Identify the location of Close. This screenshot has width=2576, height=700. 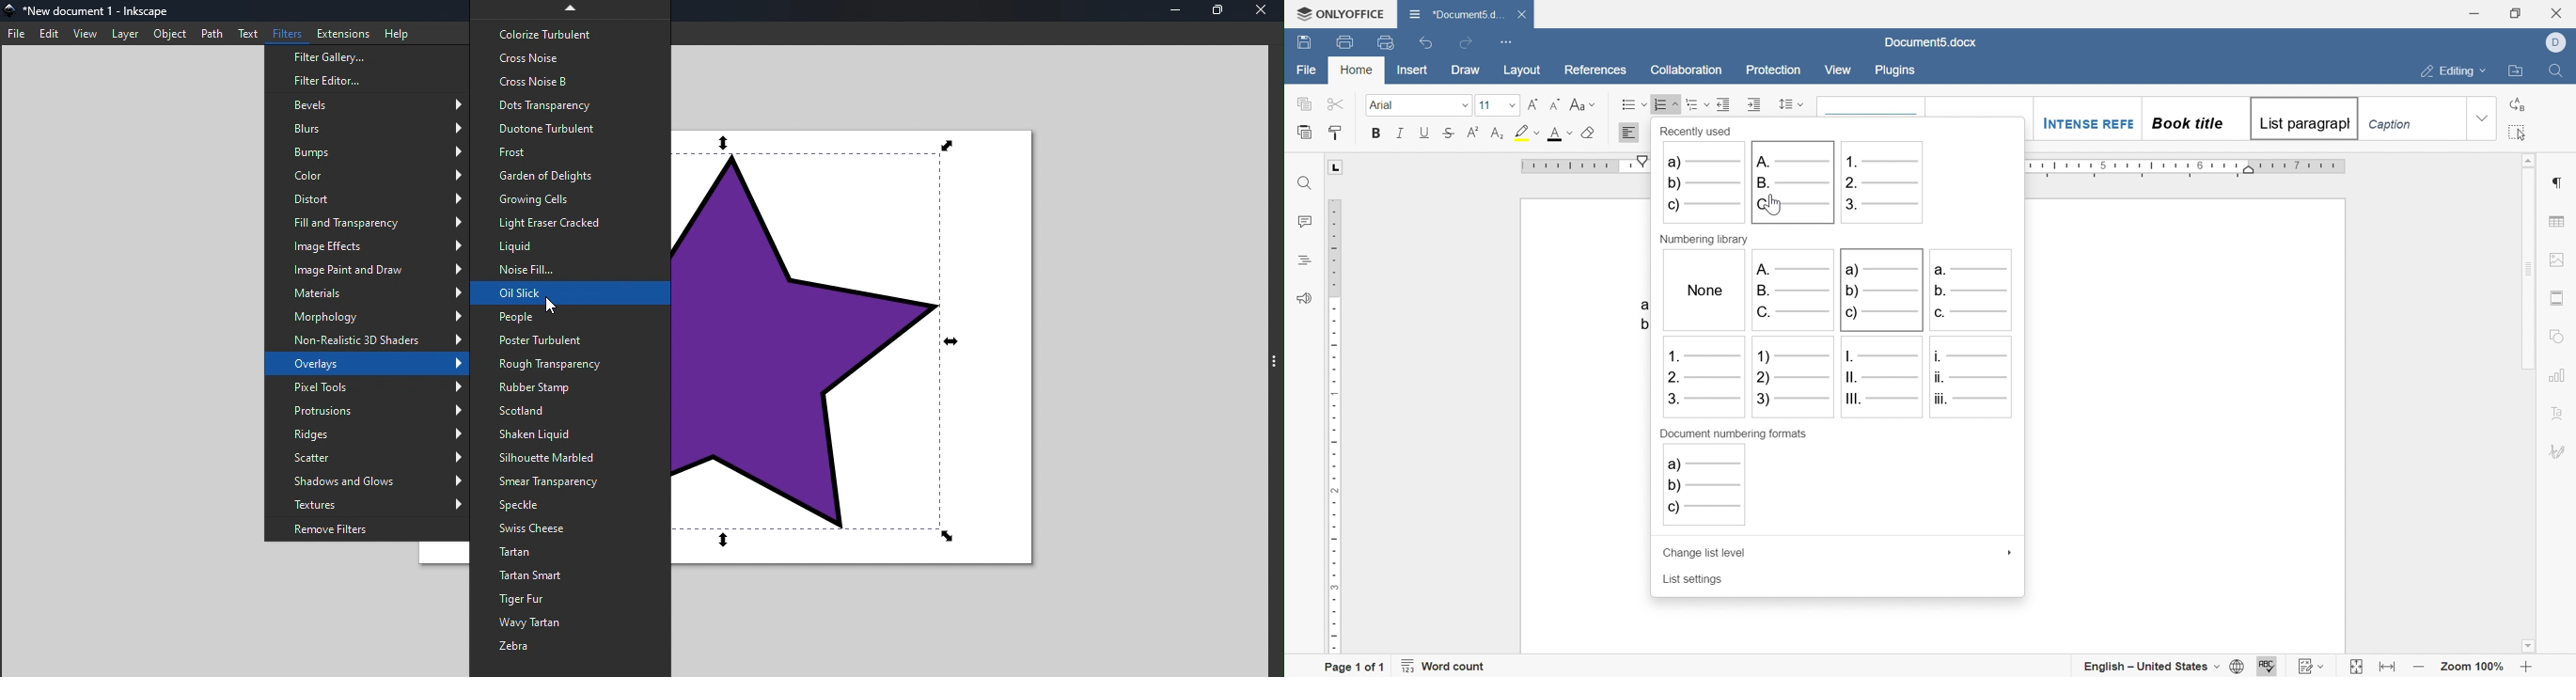
(1263, 13).